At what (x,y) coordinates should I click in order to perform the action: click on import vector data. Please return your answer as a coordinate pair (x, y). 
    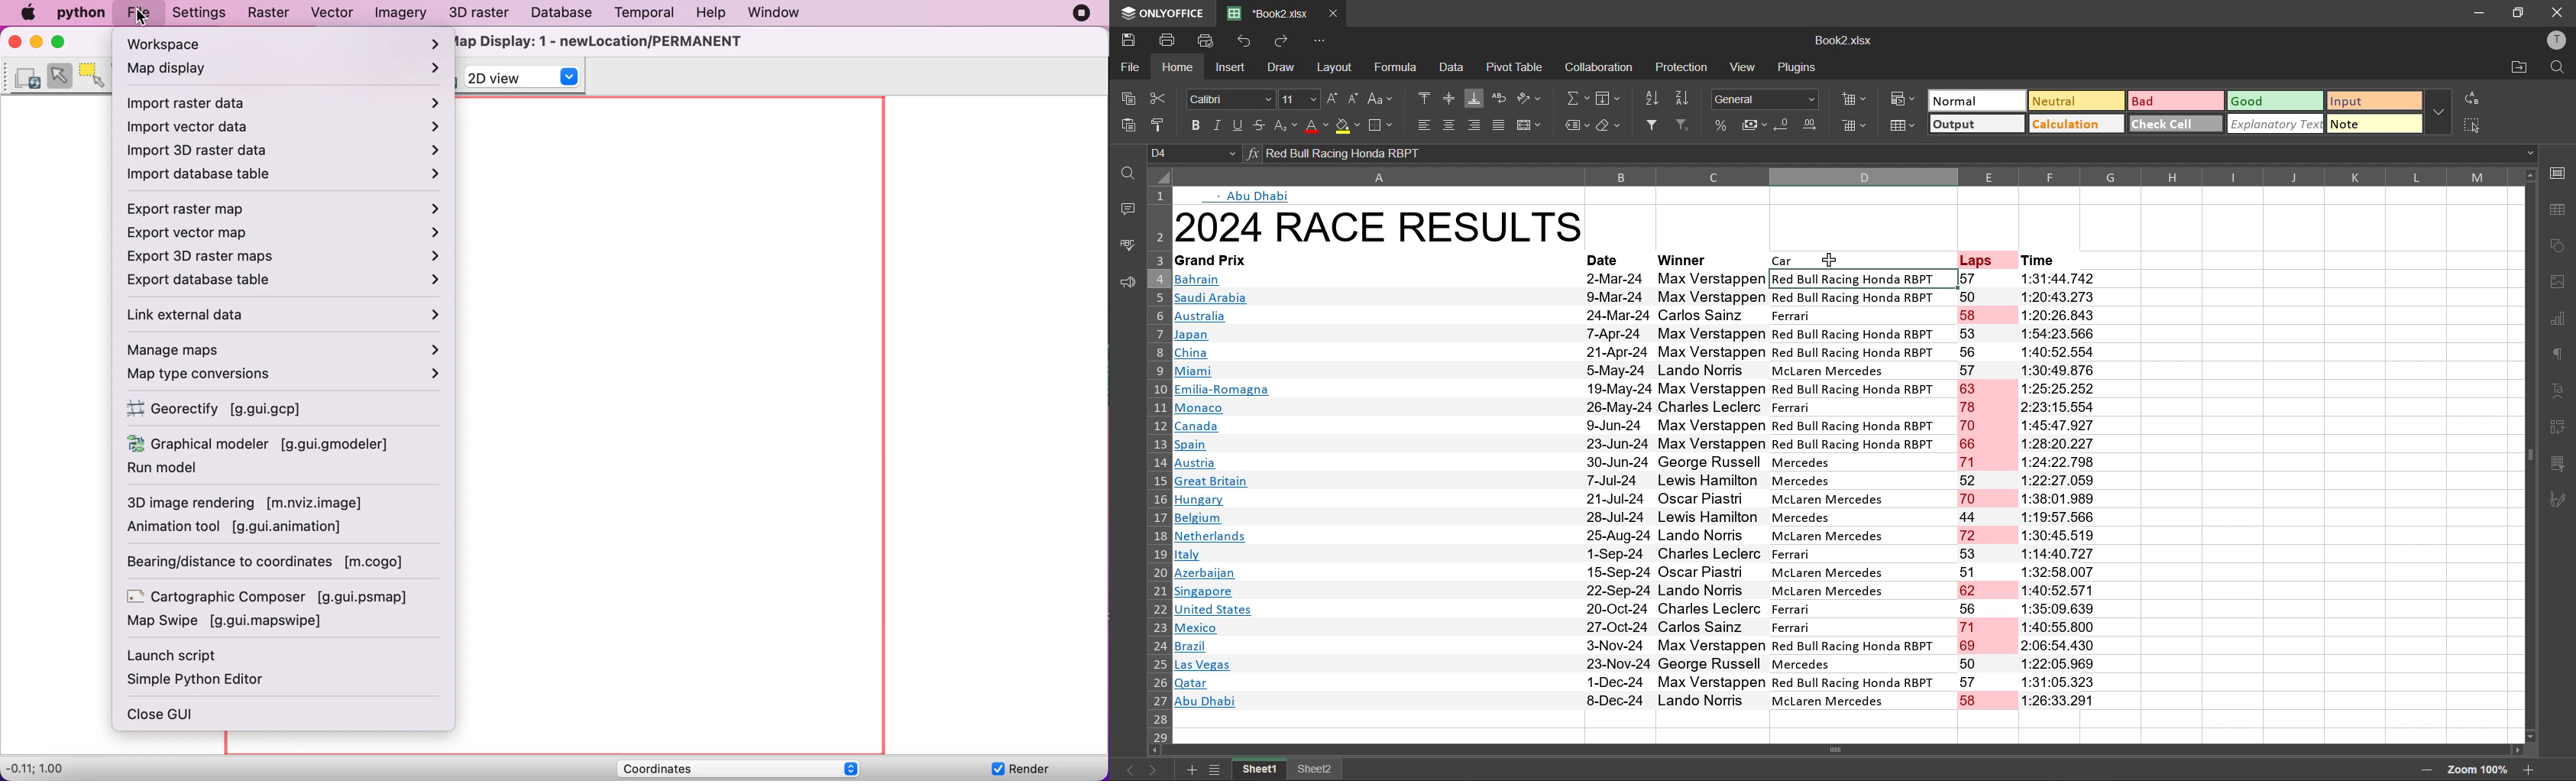
    Looking at the image, I should click on (284, 128).